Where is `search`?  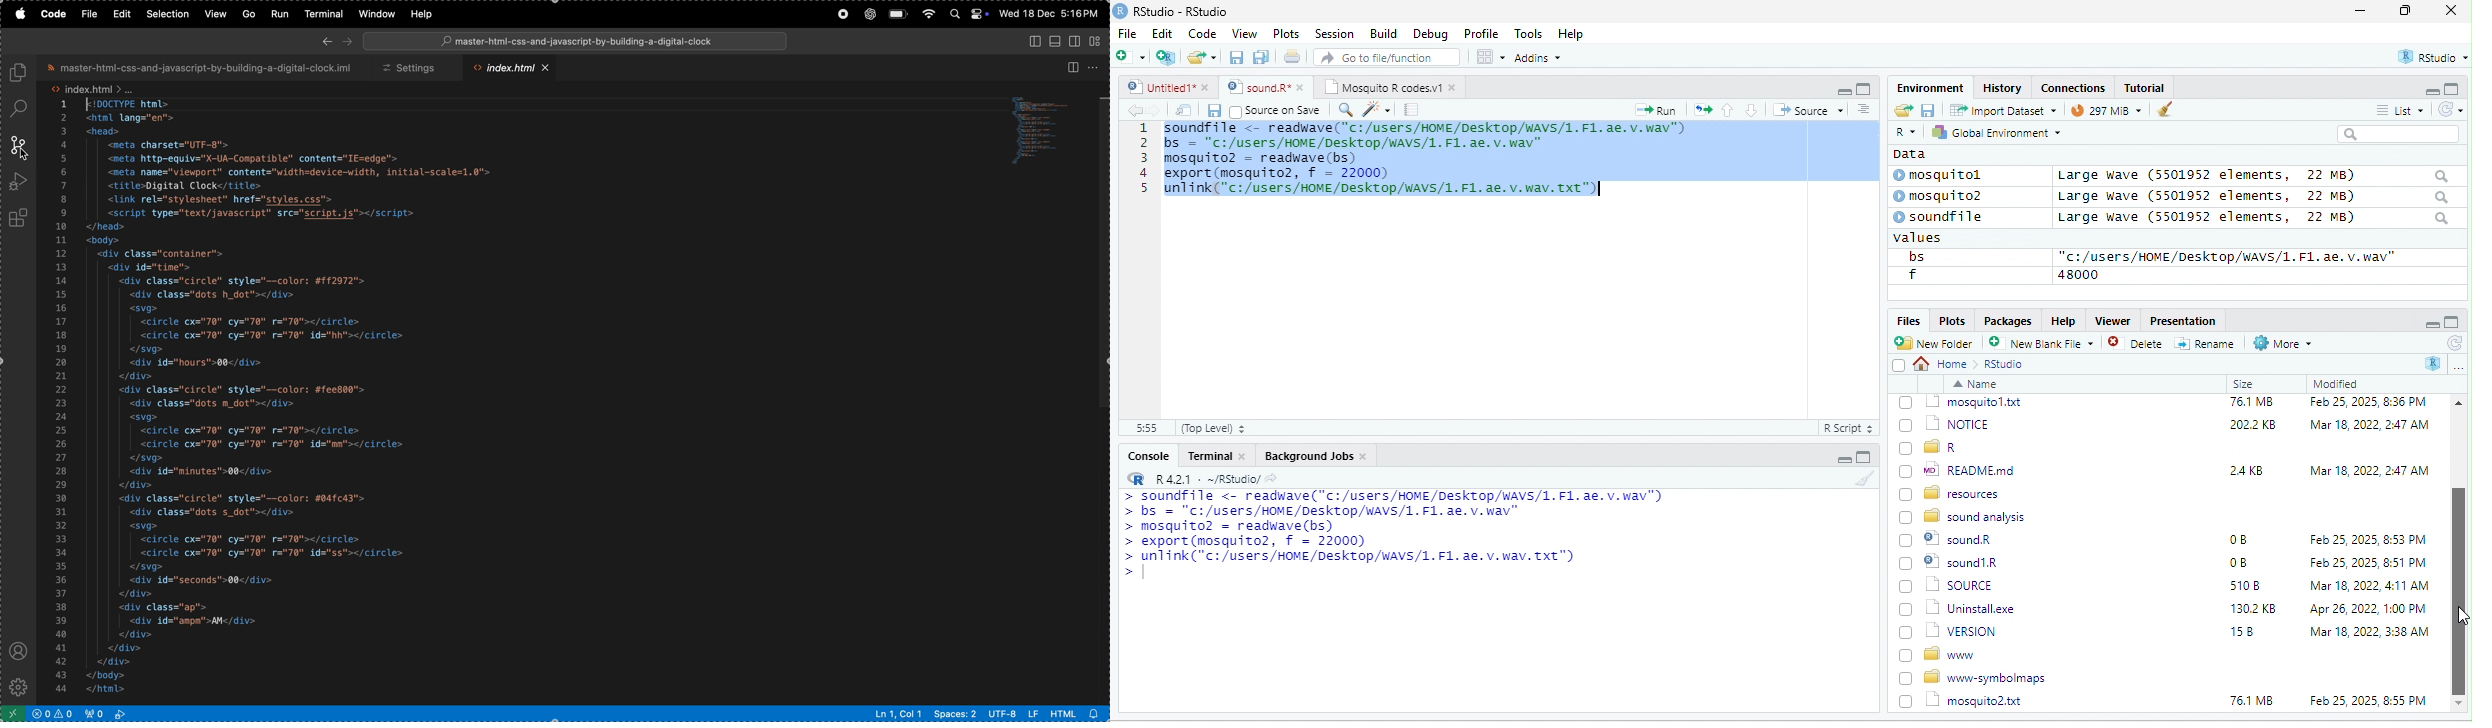 search is located at coordinates (2398, 134).